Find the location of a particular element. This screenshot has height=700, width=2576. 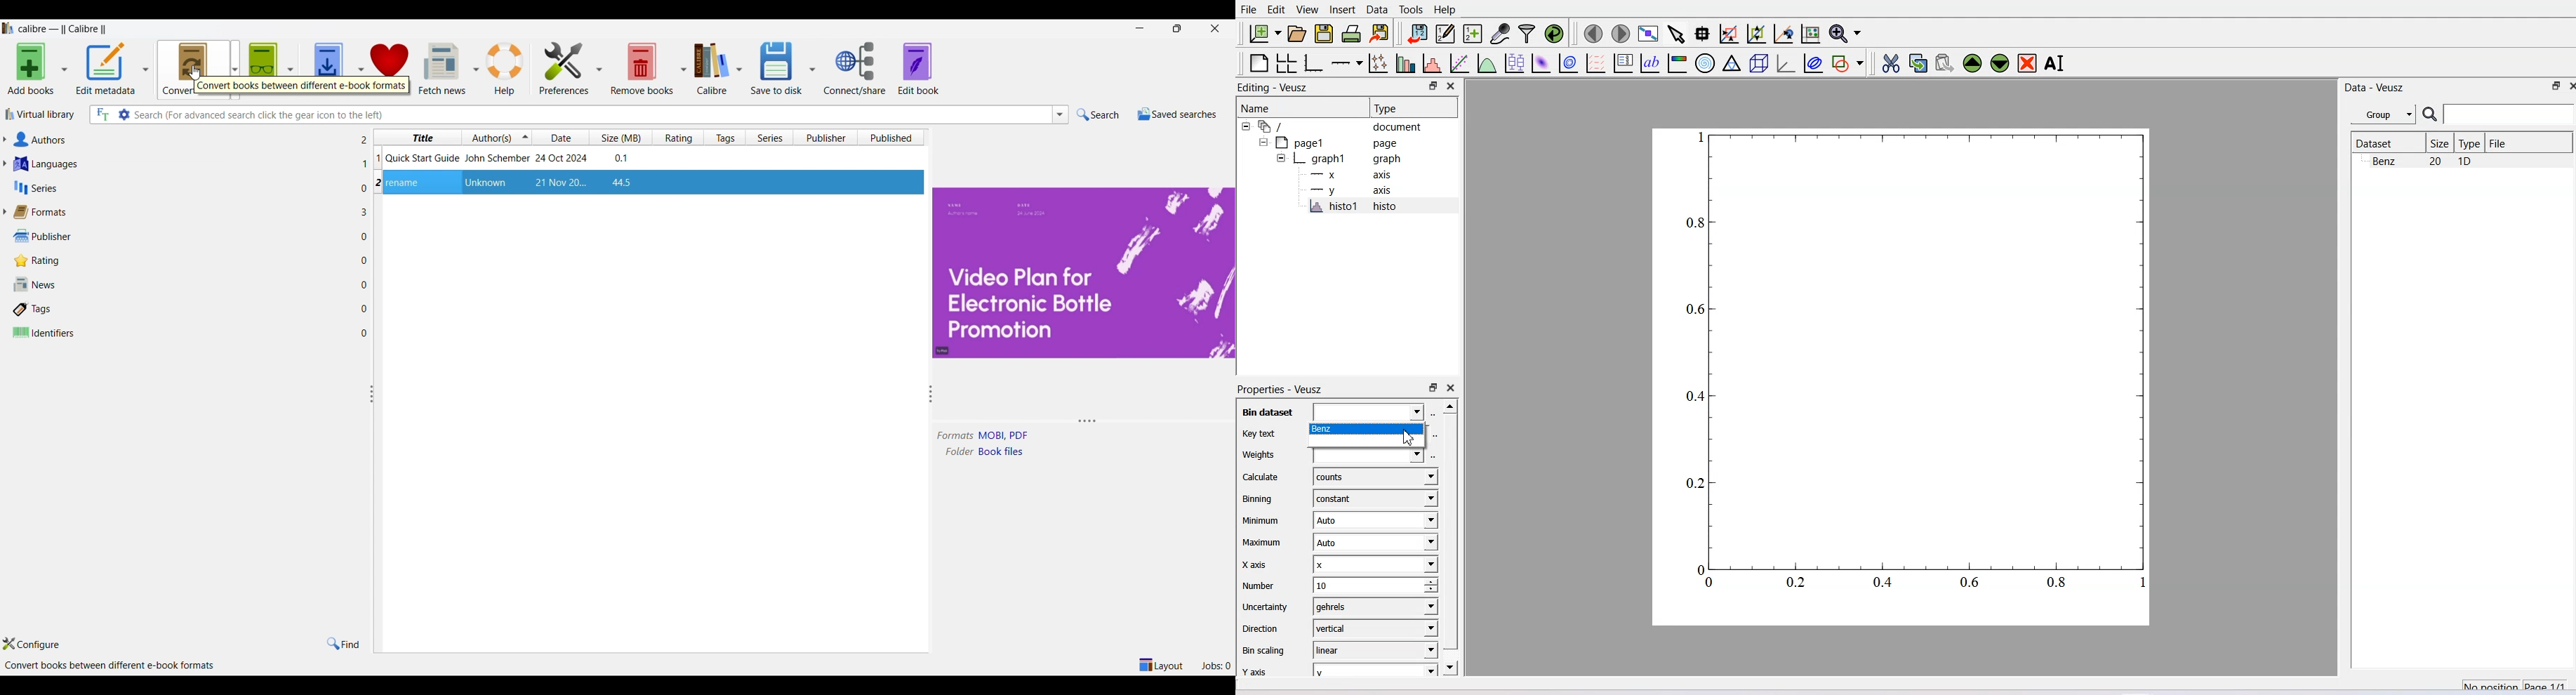

Rename the selected widget is located at coordinates (2055, 63).